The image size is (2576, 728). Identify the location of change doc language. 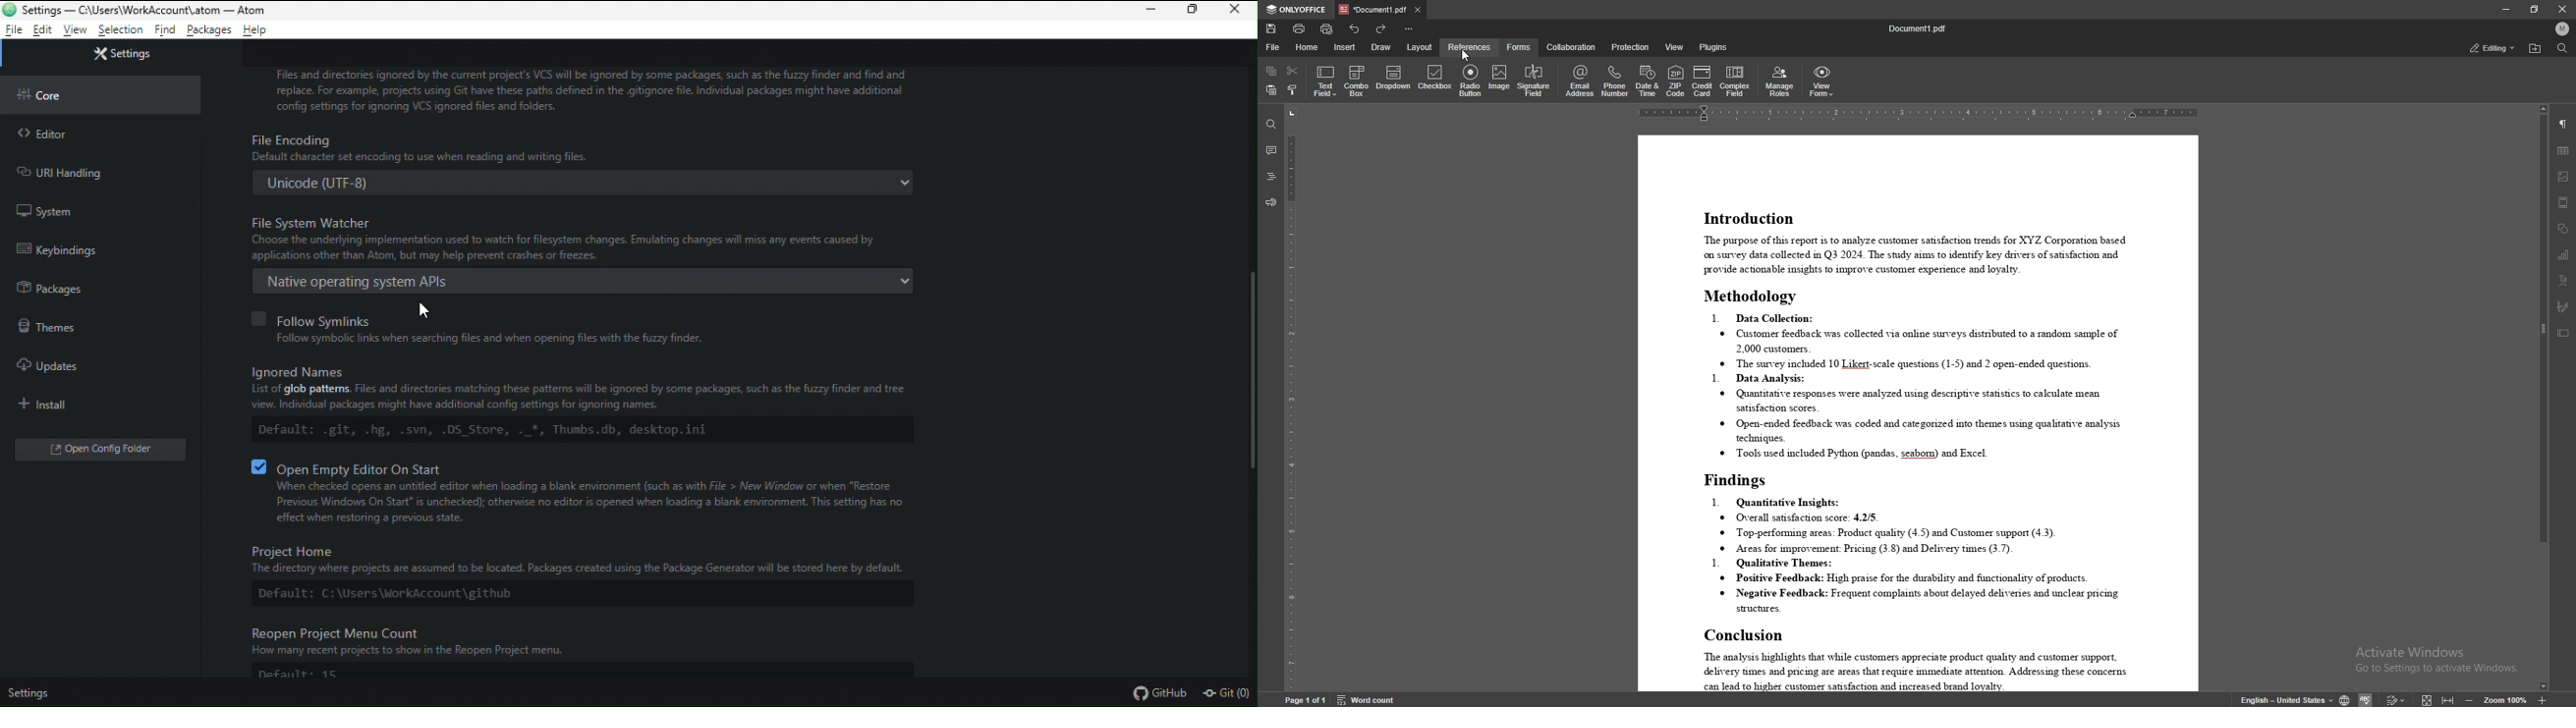
(2344, 700).